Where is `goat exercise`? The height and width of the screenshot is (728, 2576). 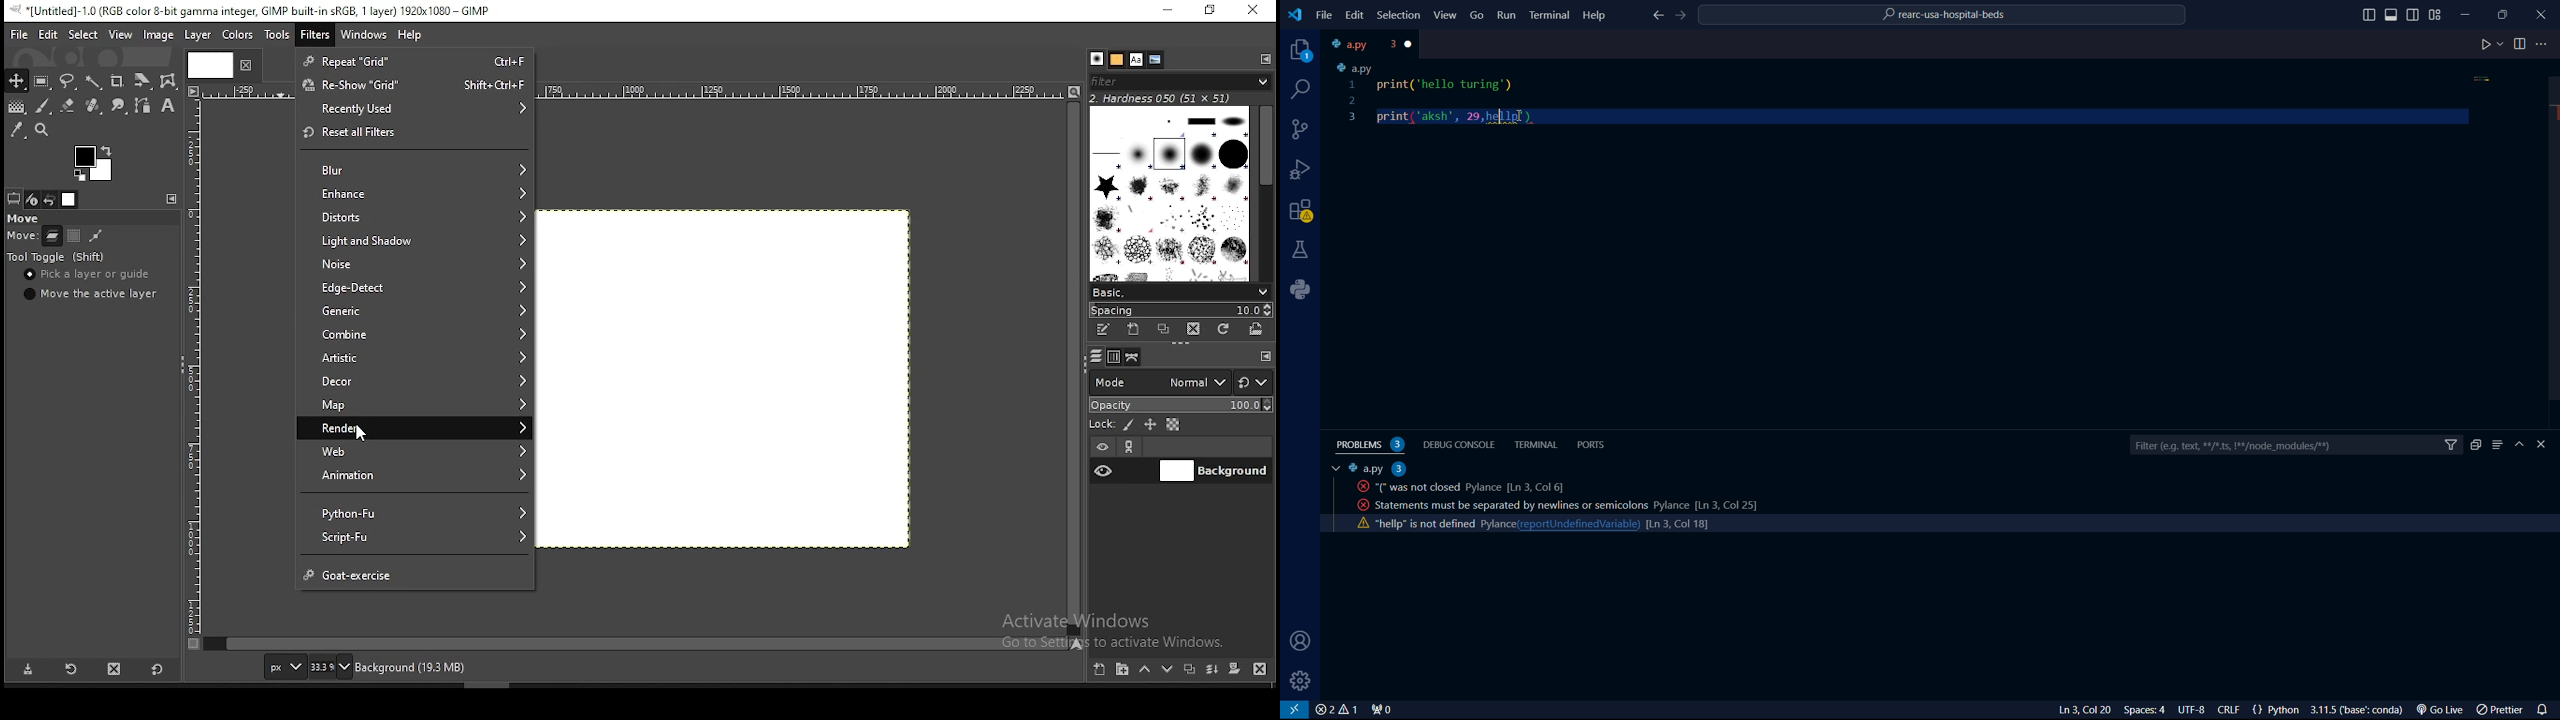
goat exercise is located at coordinates (418, 574).